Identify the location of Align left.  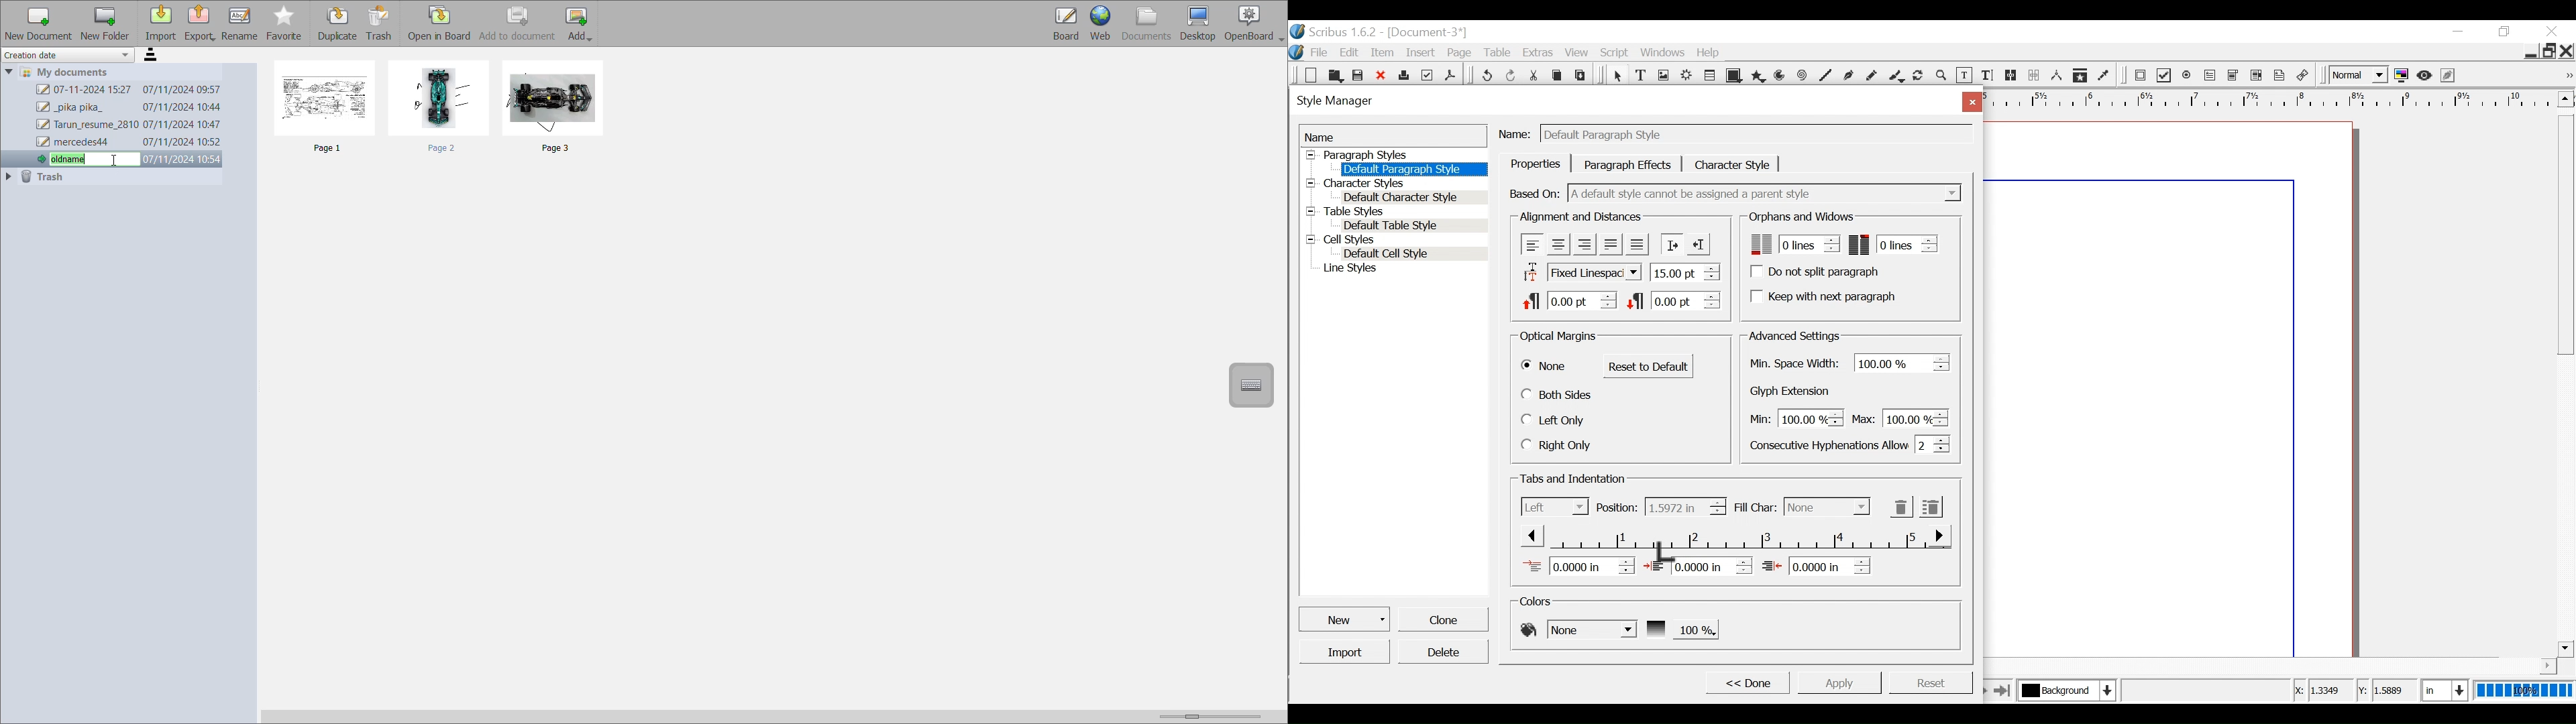
(1533, 244).